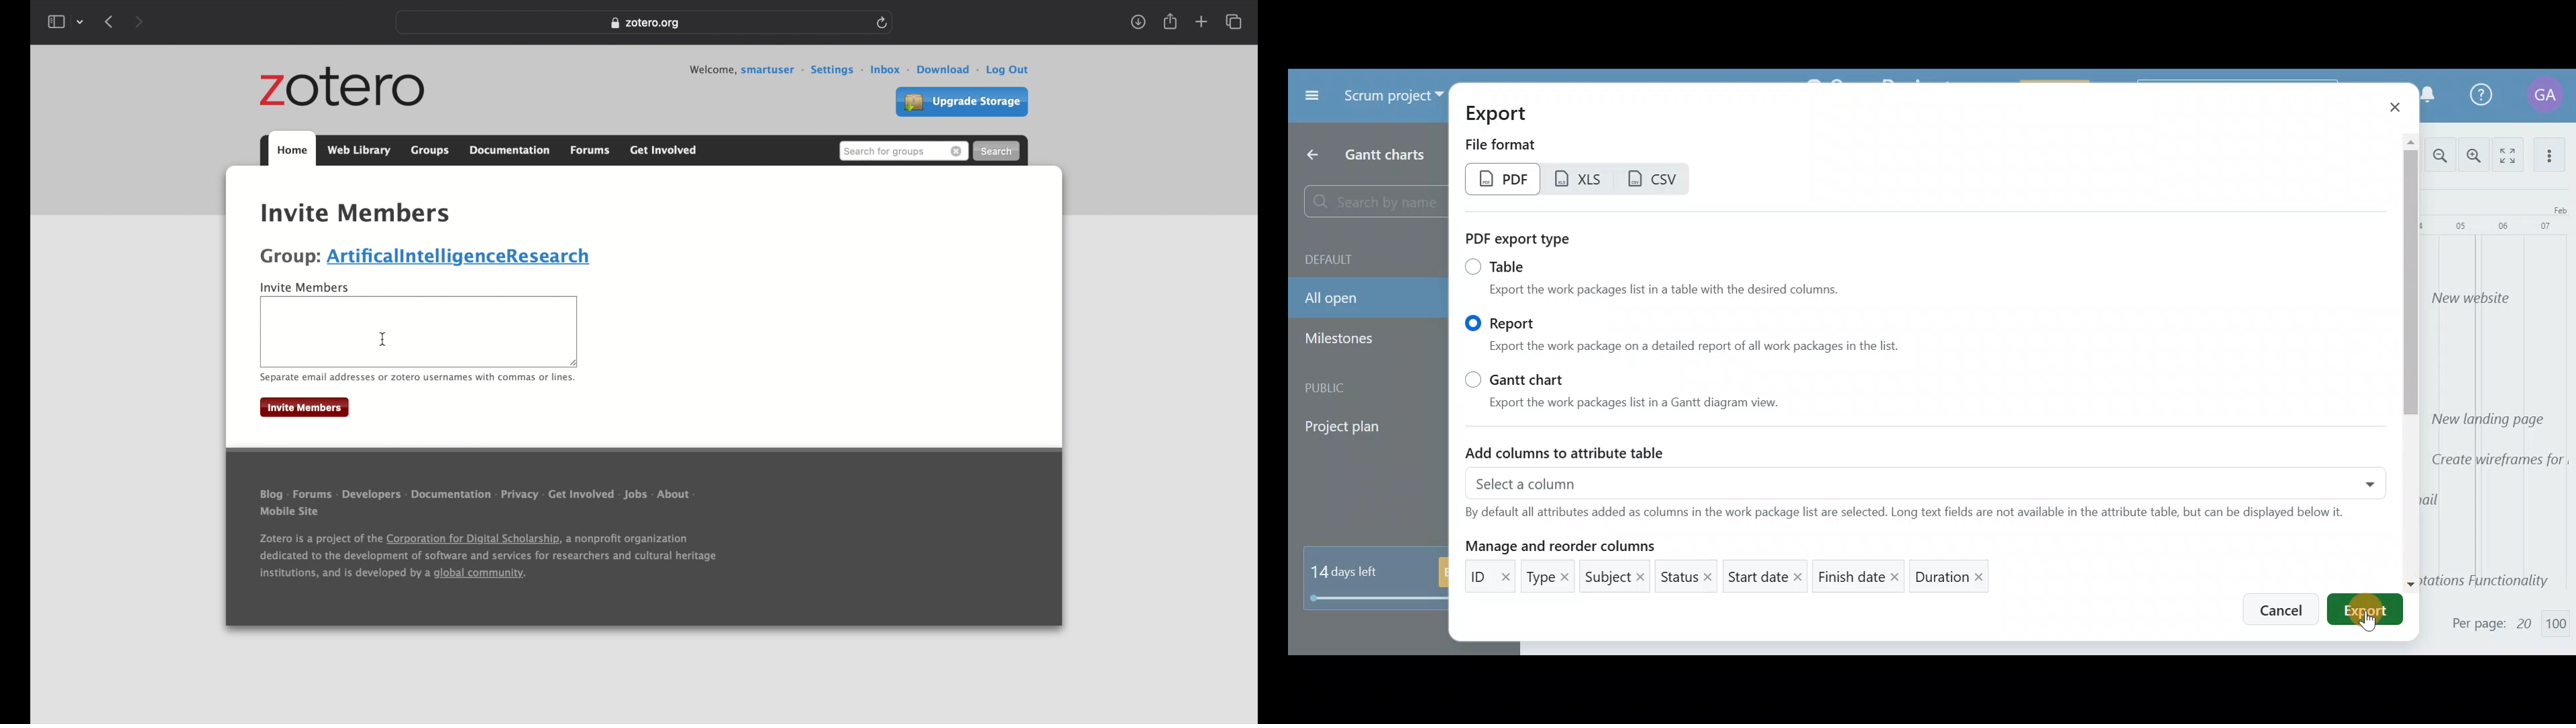 Image resolution: width=2576 pixels, height=728 pixels. What do you see at coordinates (1503, 181) in the screenshot?
I see `PDF` at bounding box center [1503, 181].